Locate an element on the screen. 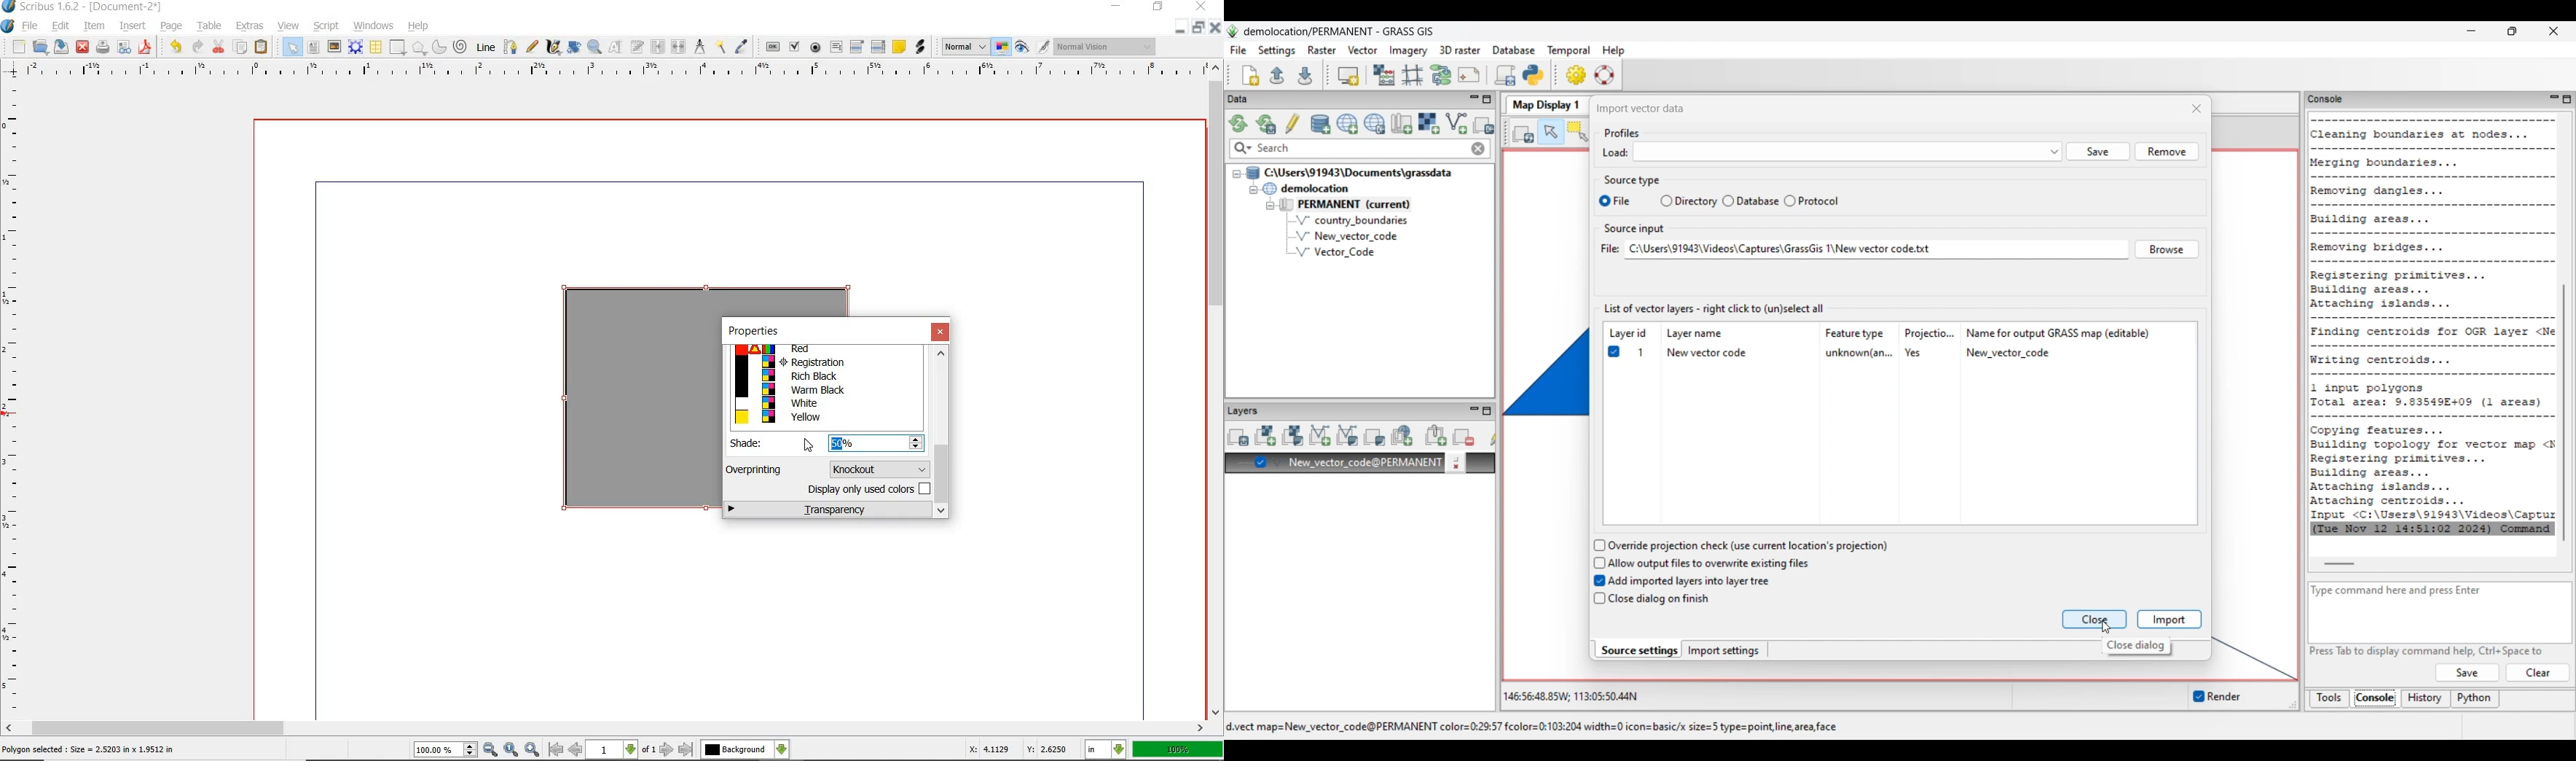  Registration is located at coordinates (825, 362).